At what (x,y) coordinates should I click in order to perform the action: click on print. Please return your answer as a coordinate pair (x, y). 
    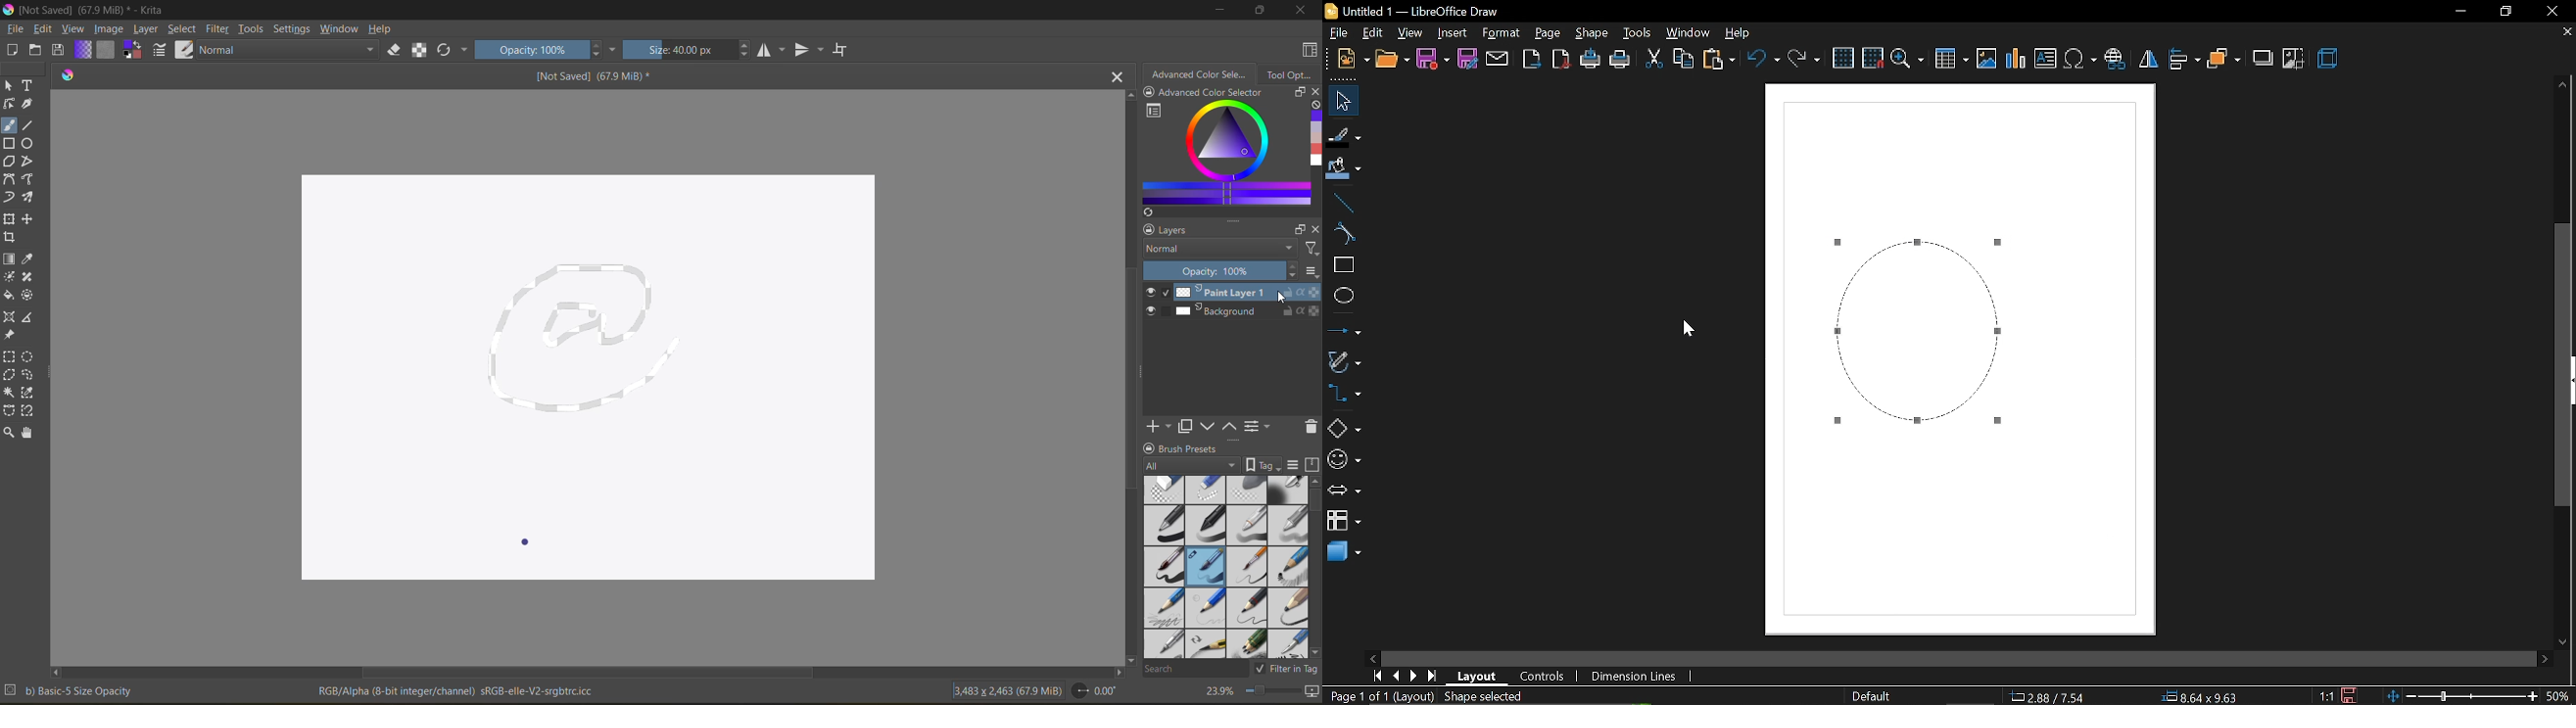
    Looking at the image, I should click on (1622, 59).